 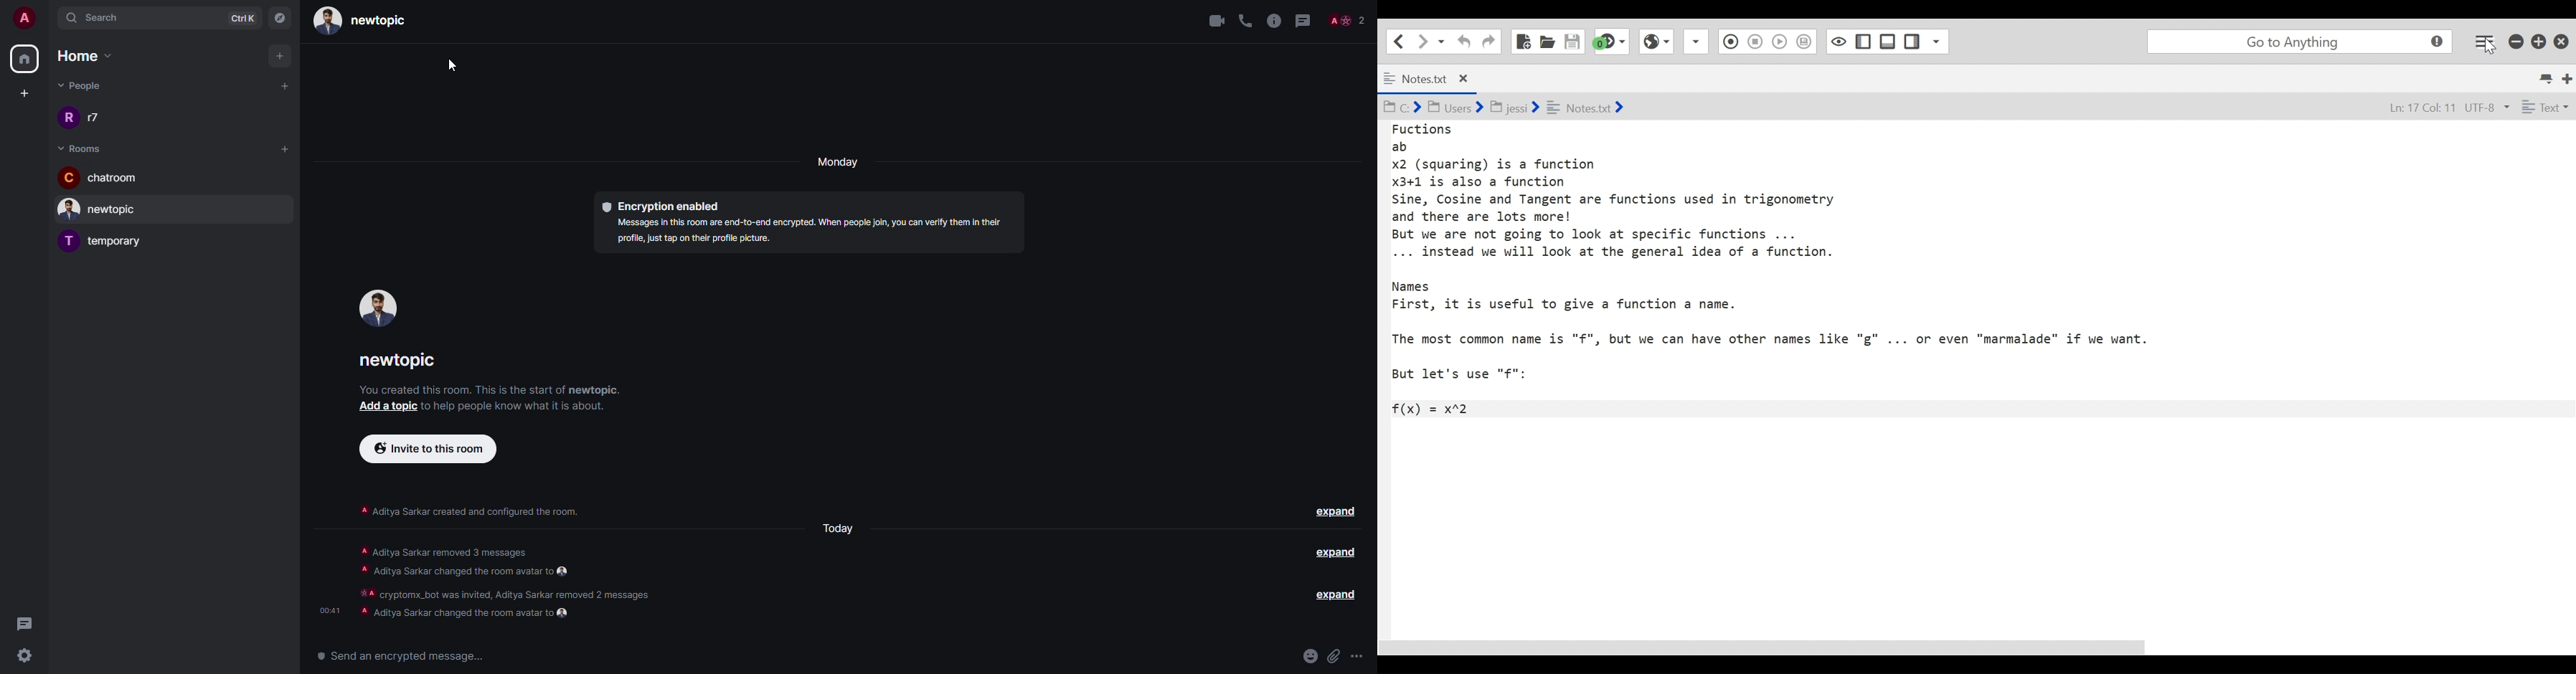 What do you see at coordinates (24, 60) in the screenshot?
I see `home` at bounding box center [24, 60].